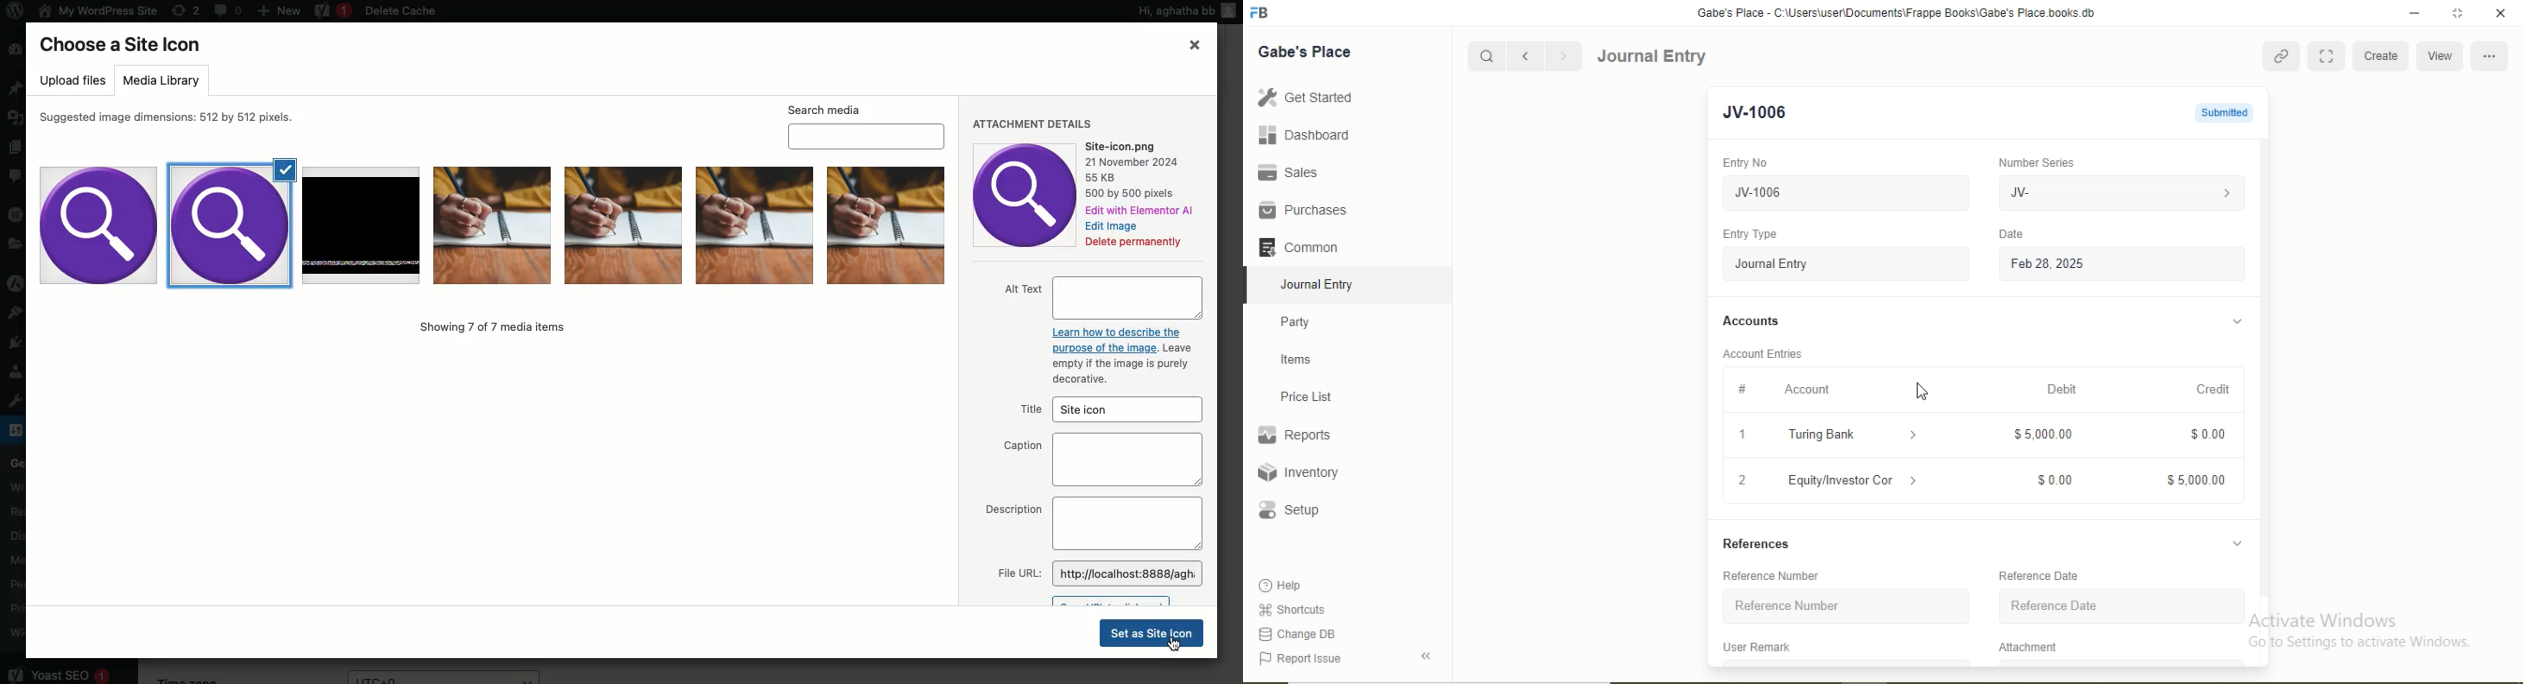 The height and width of the screenshot is (700, 2548). What do you see at coordinates (2062, 389) in the screenshot?
I see `Debit` at bounding box center [2062, 389].